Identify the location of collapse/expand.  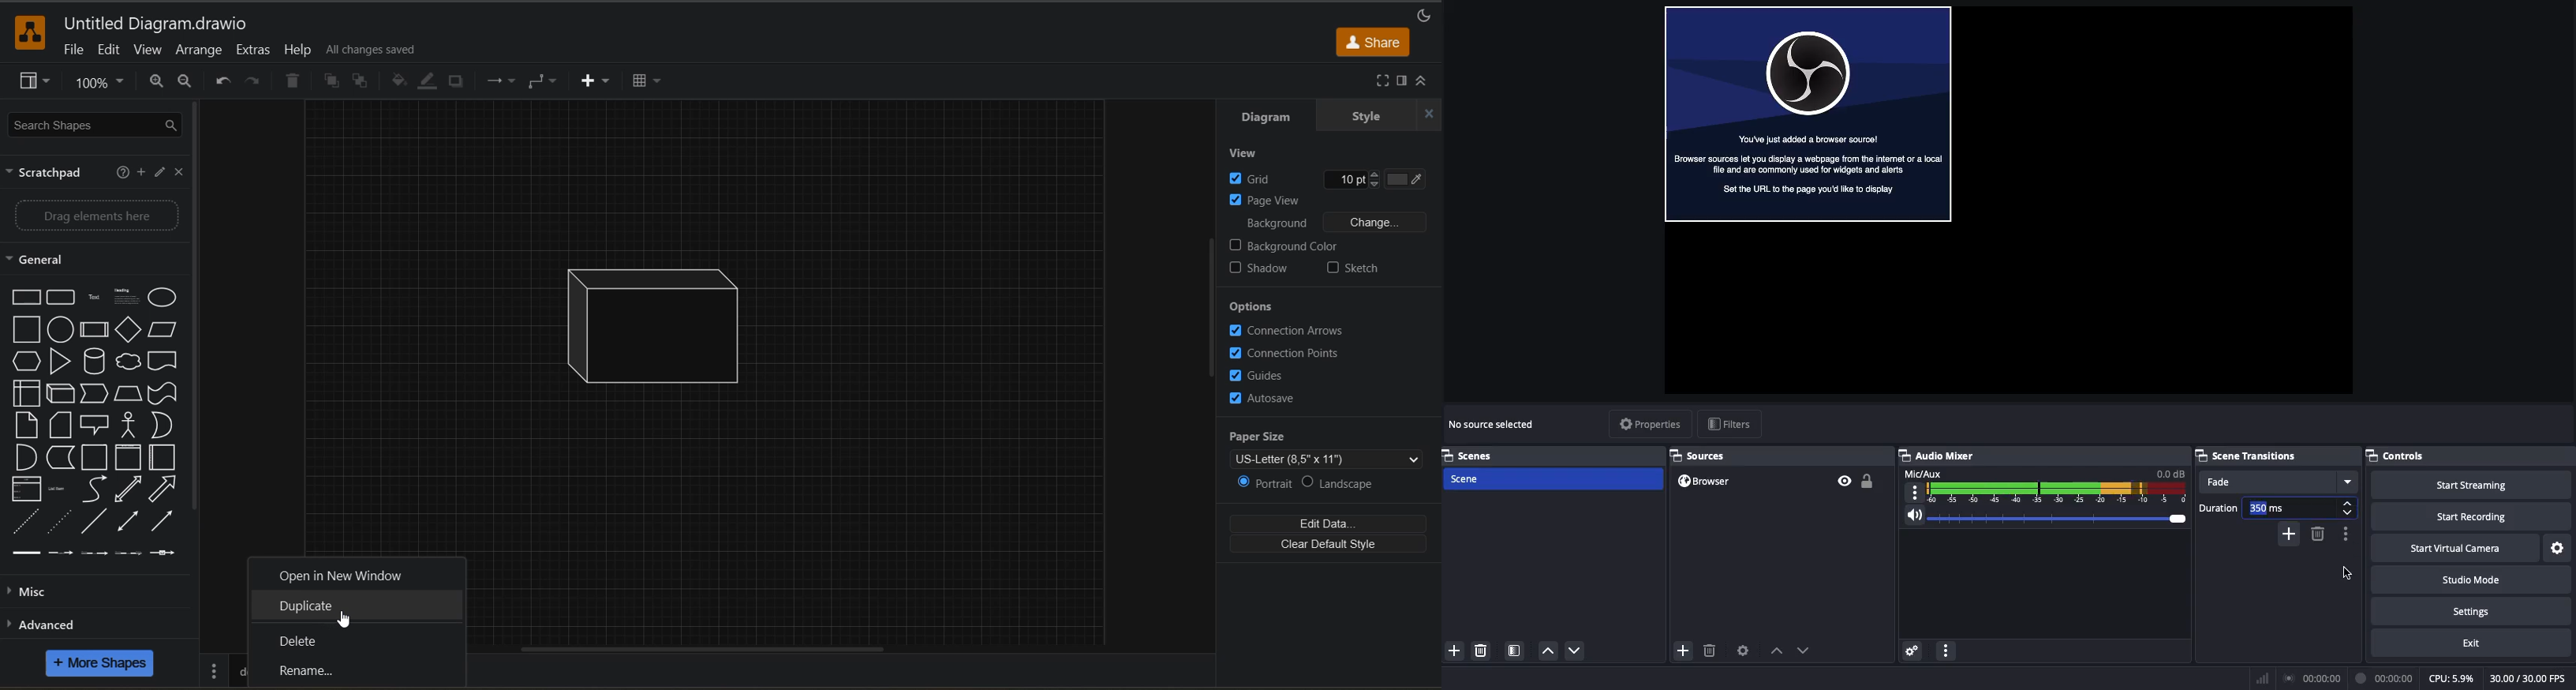
(1425, 81).